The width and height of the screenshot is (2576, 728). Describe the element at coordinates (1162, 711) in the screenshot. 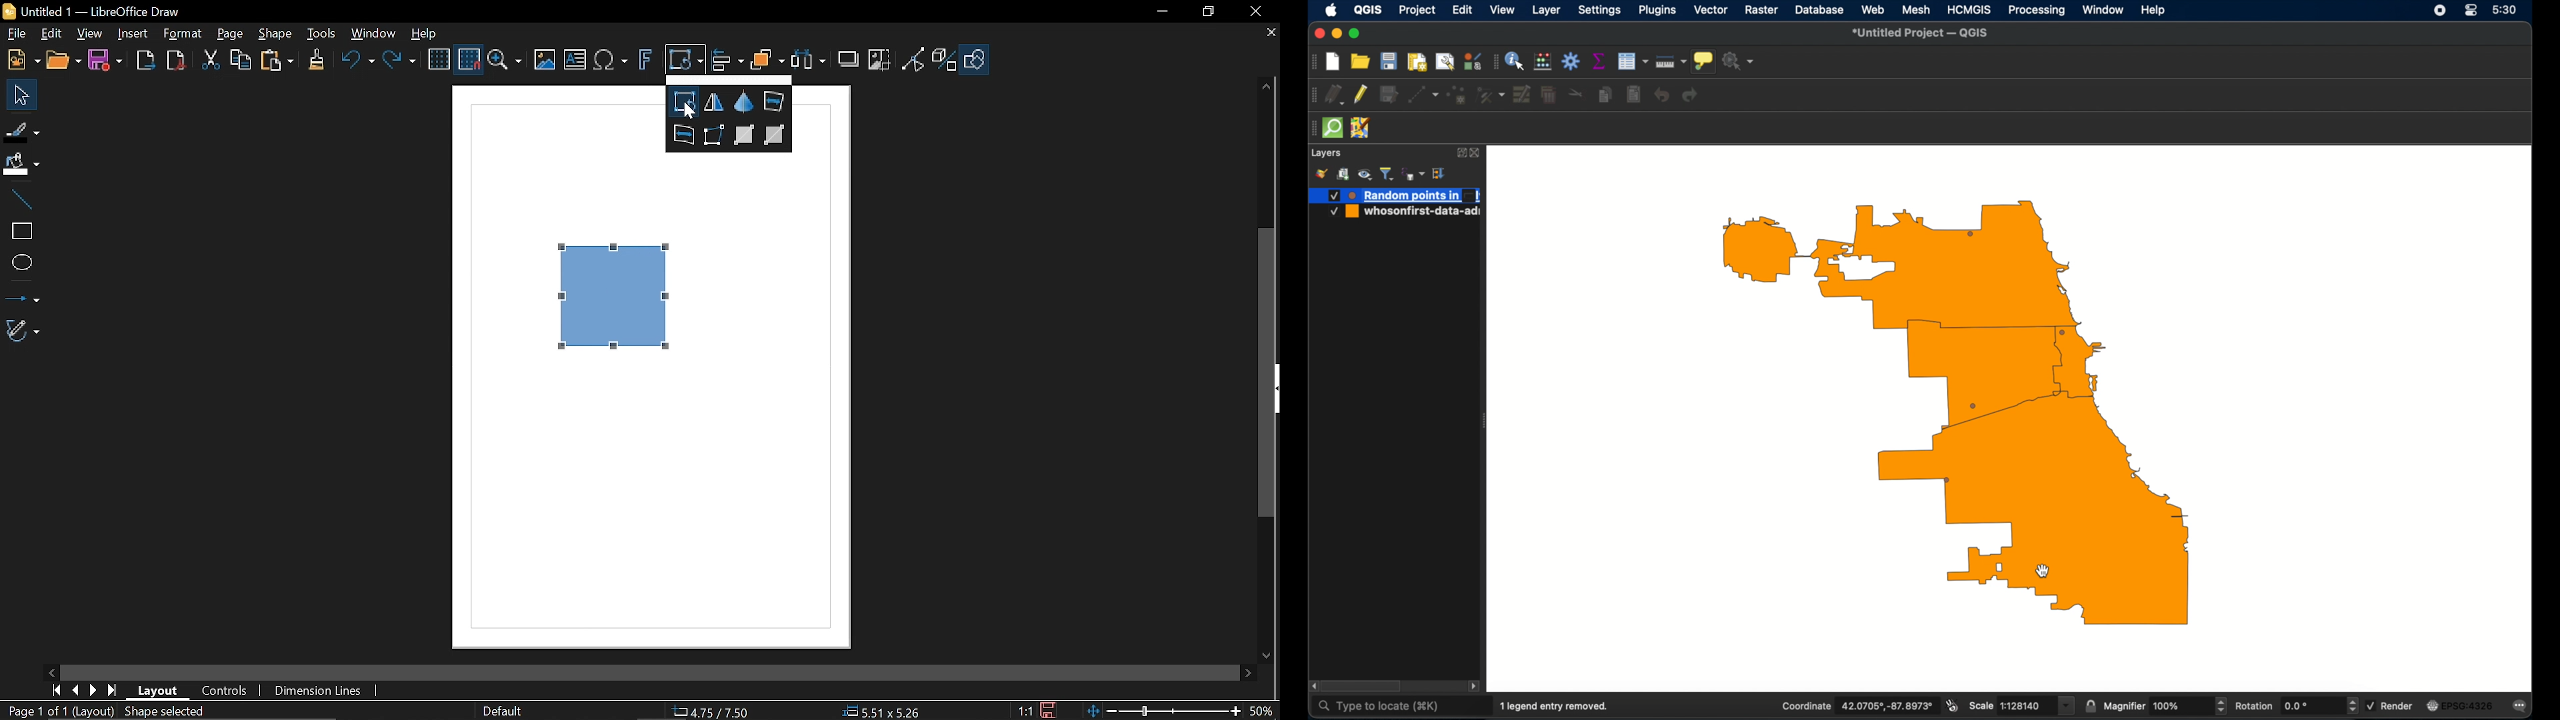

I see `Change zoom` at that location.